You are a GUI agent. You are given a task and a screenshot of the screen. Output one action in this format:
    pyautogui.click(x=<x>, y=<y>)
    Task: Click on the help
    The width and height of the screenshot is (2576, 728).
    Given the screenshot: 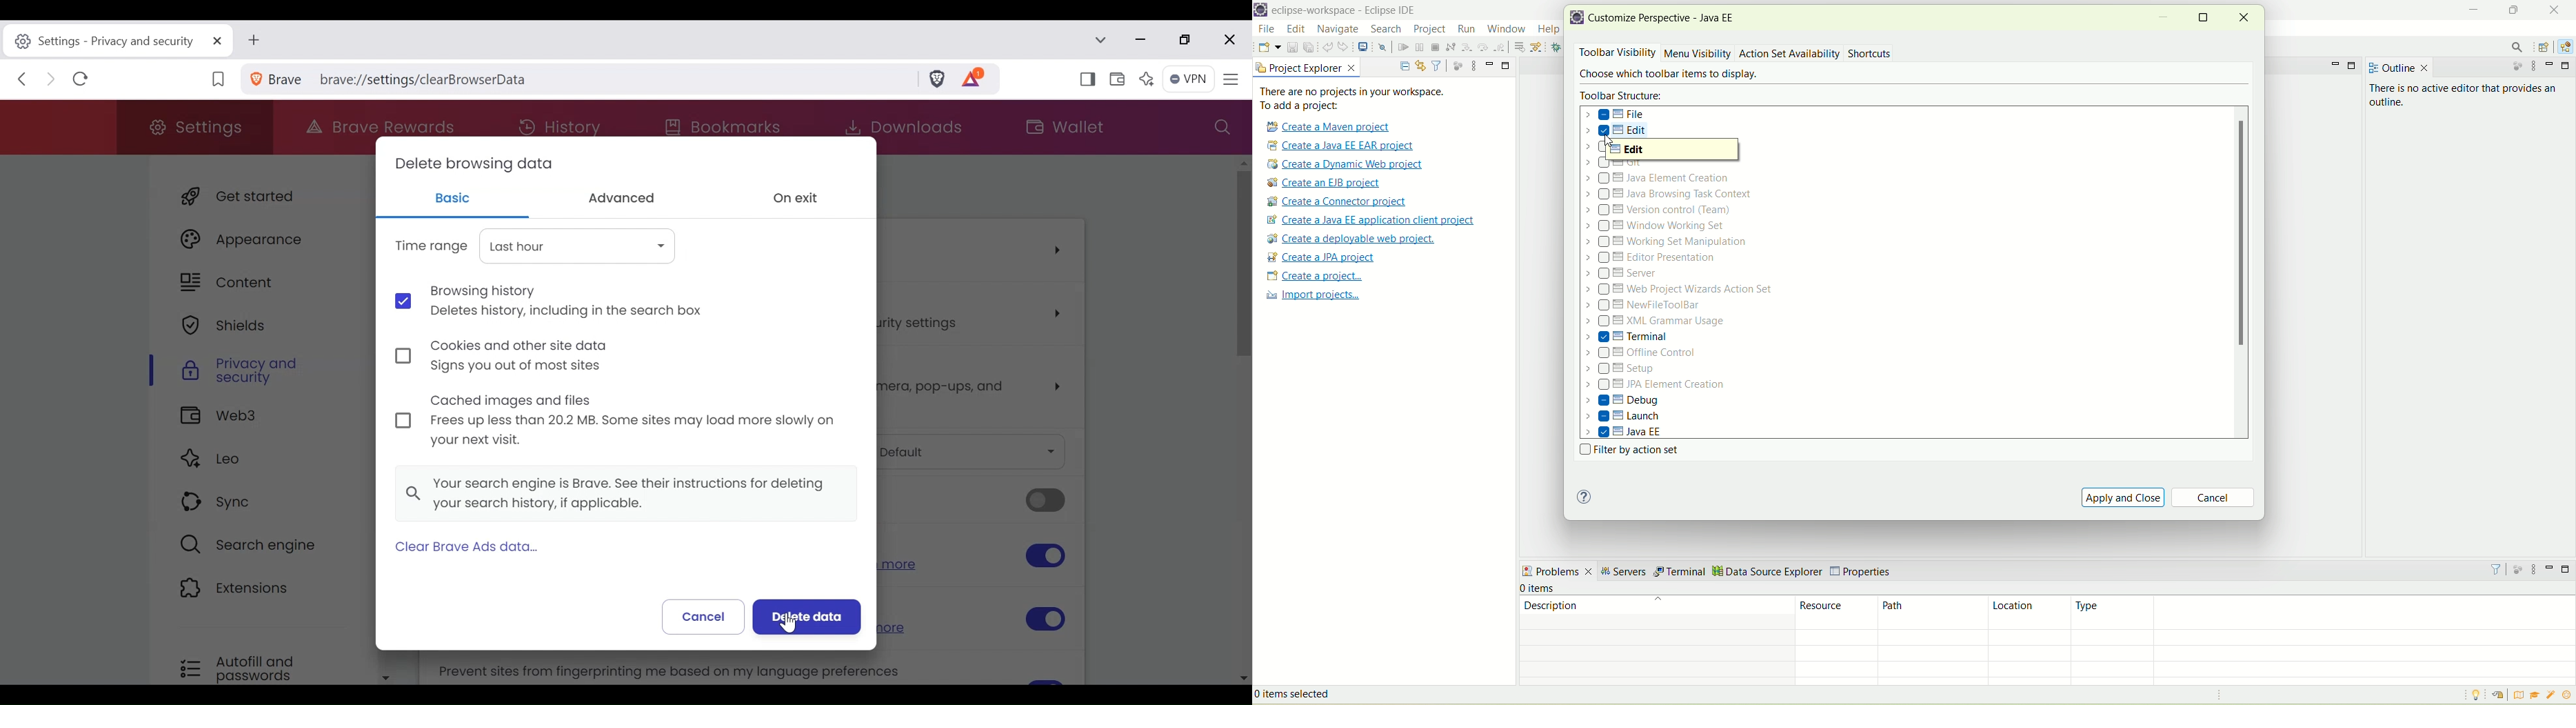 What is the action you would take?
    pyautogui.click(x=1584, y=497)
    